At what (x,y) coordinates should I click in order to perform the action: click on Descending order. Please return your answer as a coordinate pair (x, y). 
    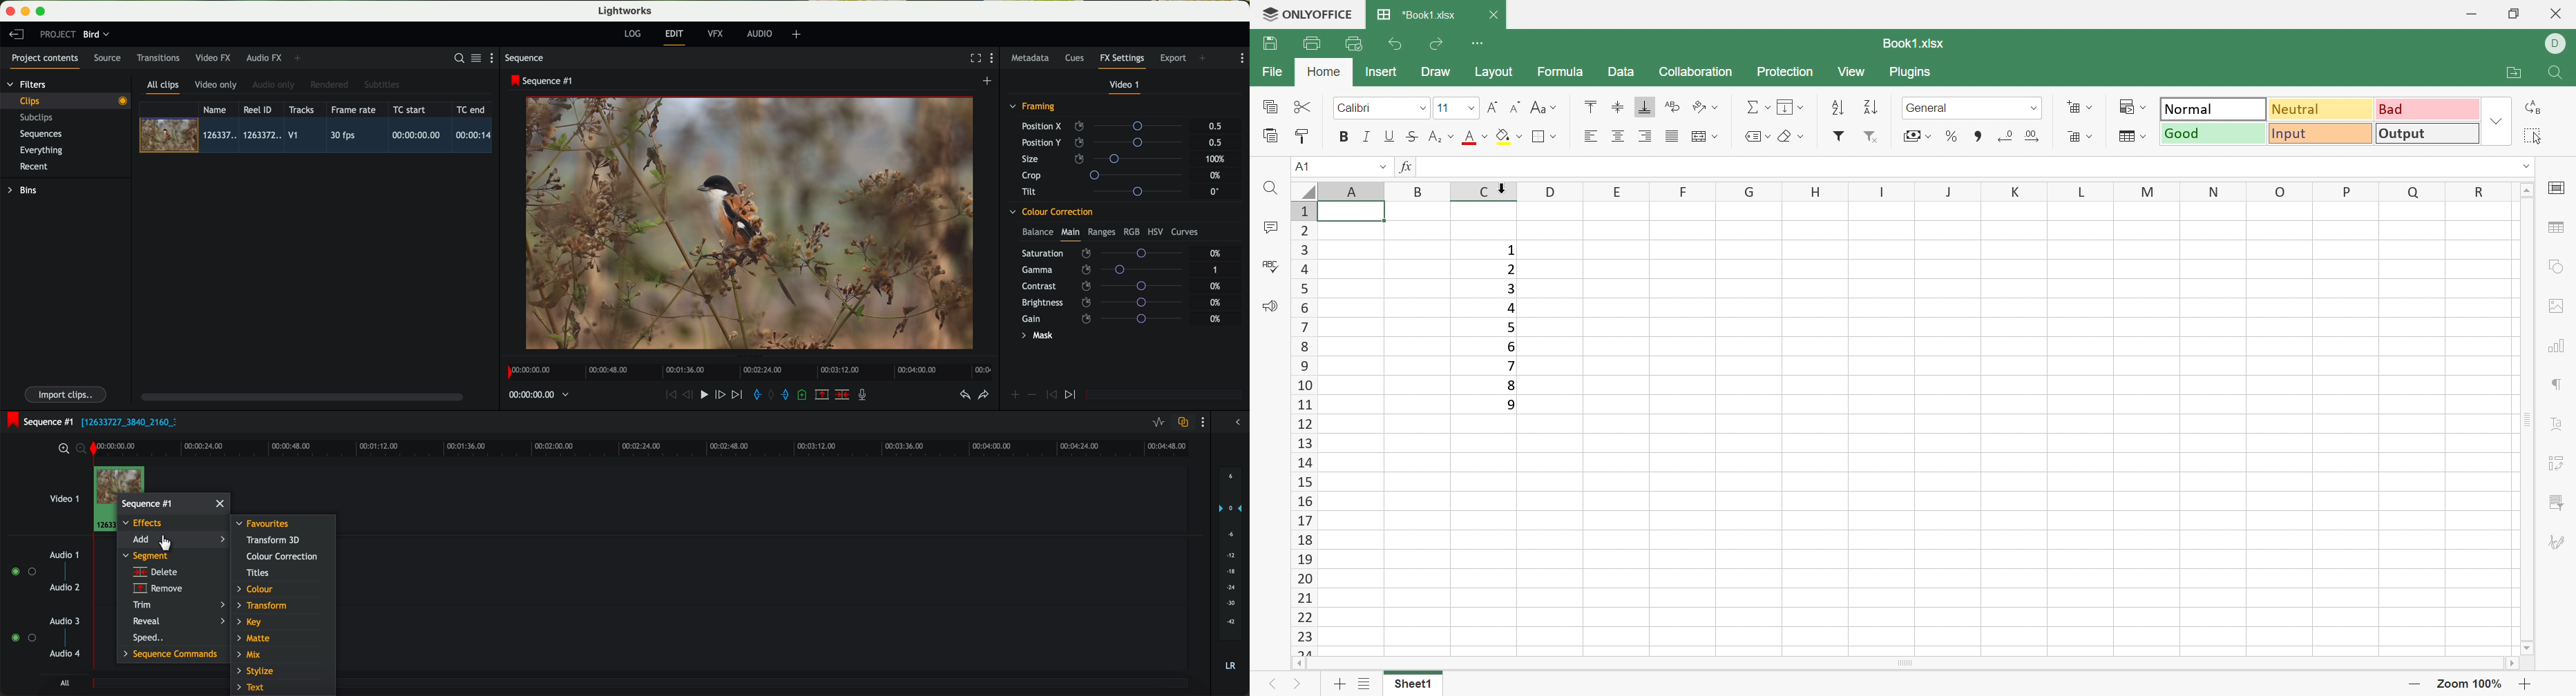
    Looking at the image, I should click on (1869, 106).